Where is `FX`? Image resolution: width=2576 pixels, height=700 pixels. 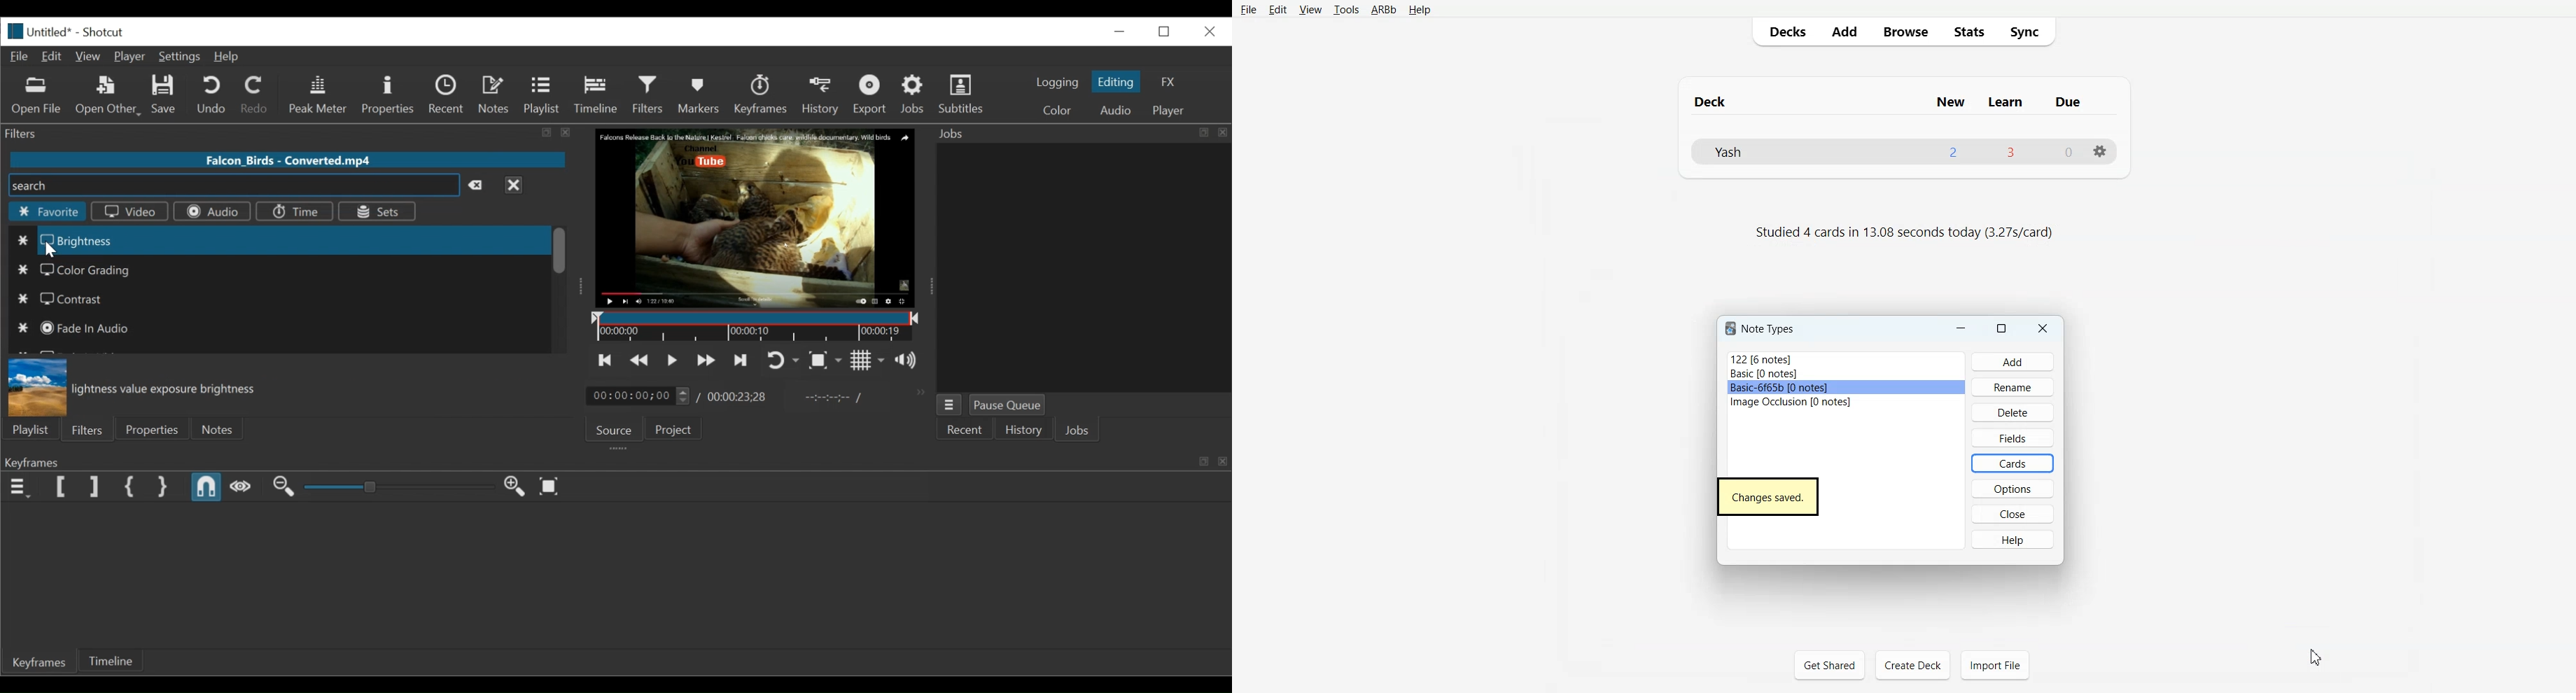
FX is located at coordinates (1168, 82).